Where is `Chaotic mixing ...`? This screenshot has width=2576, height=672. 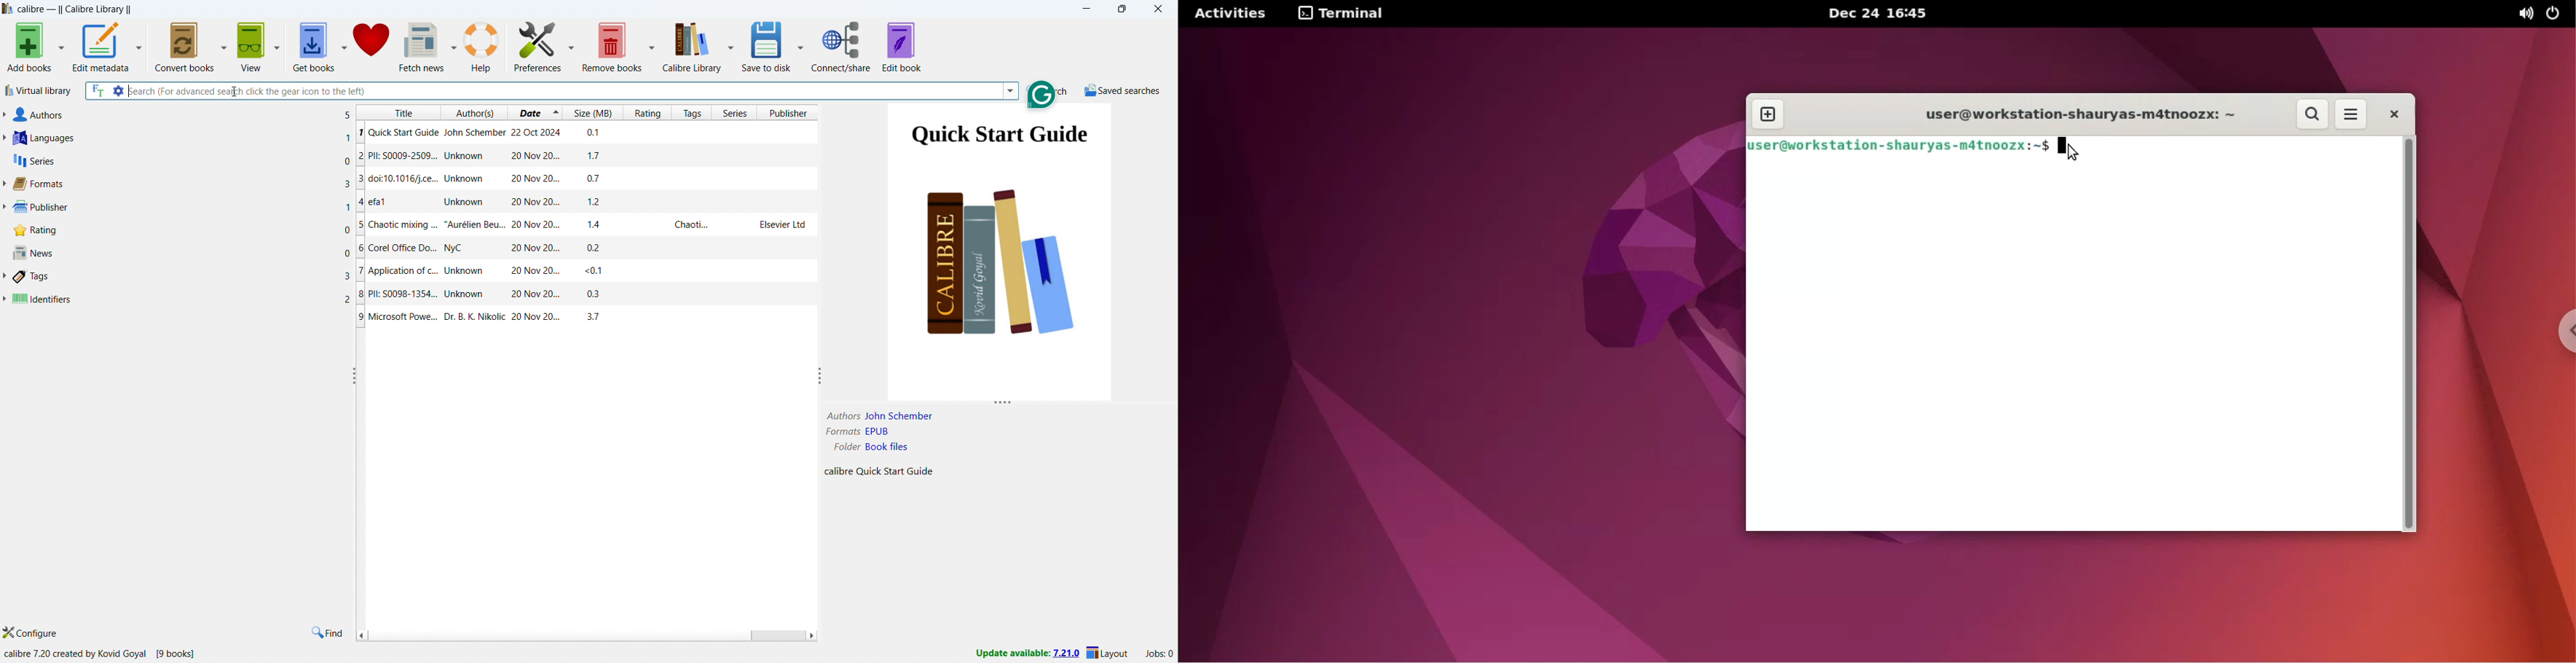 Chaotic mixing ... is located at coordinates (586, 225).